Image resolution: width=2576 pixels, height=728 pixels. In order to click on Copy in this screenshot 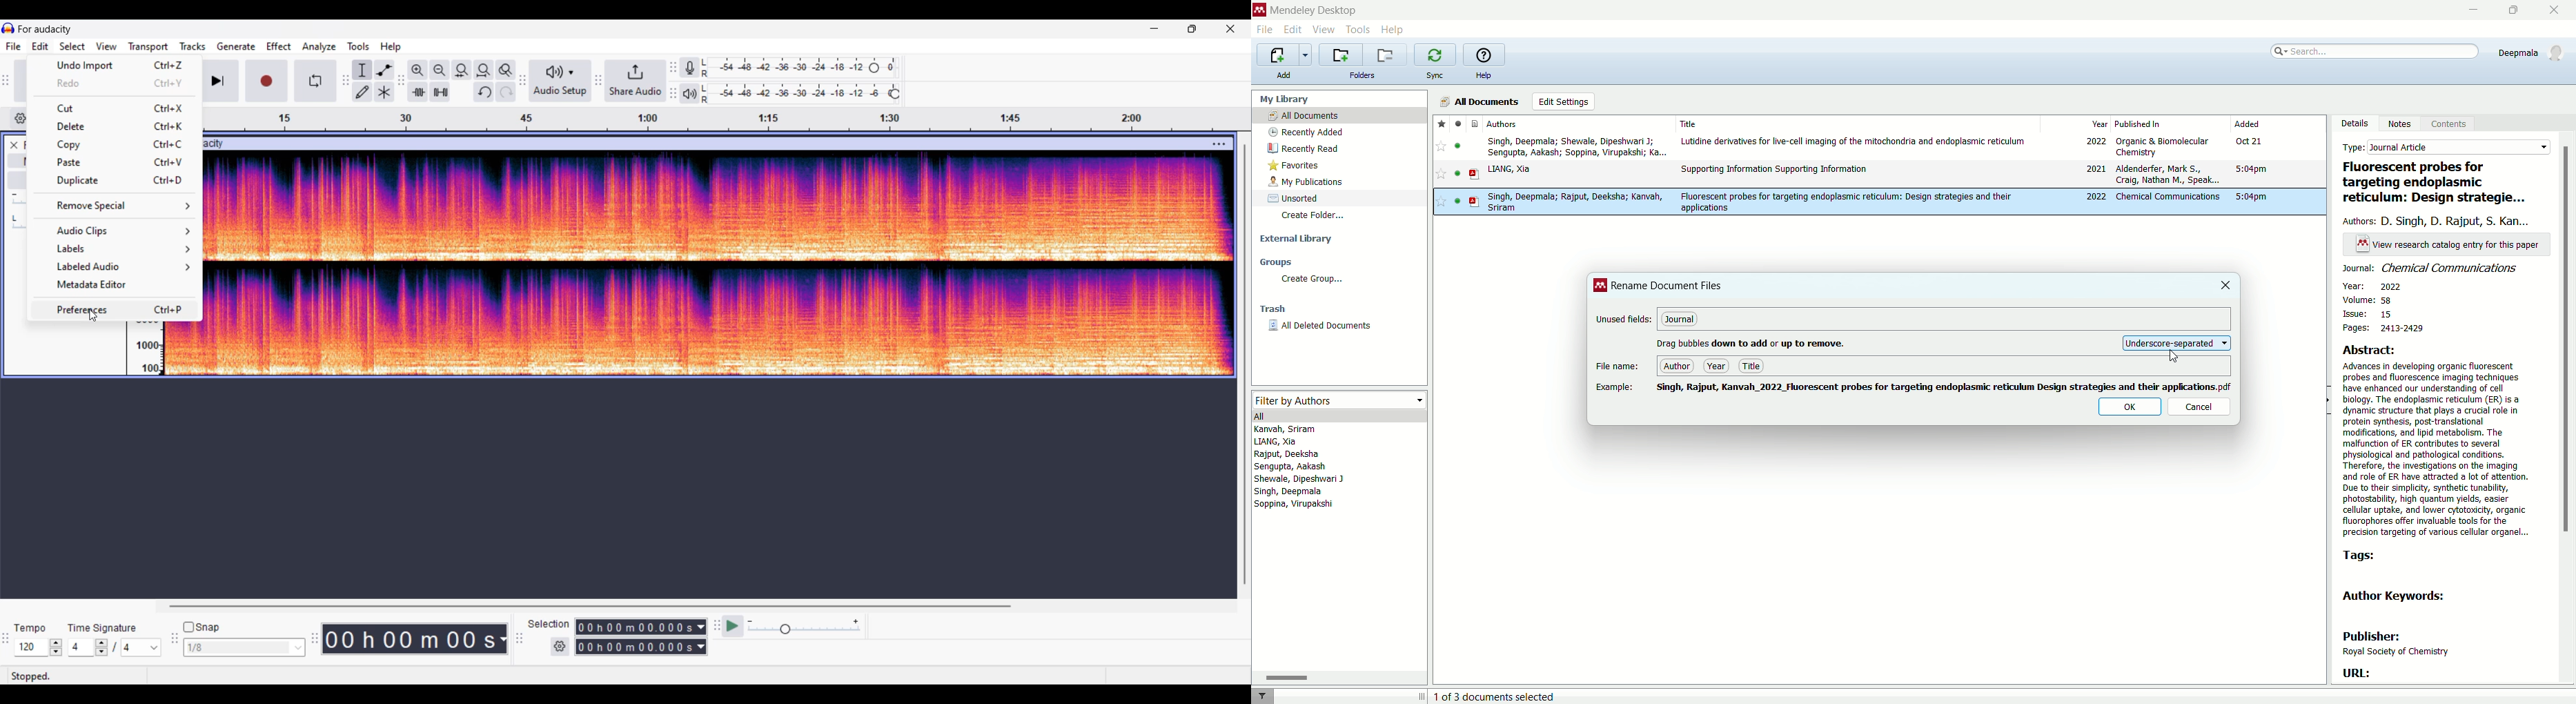, I will do `click(116, 144)`.